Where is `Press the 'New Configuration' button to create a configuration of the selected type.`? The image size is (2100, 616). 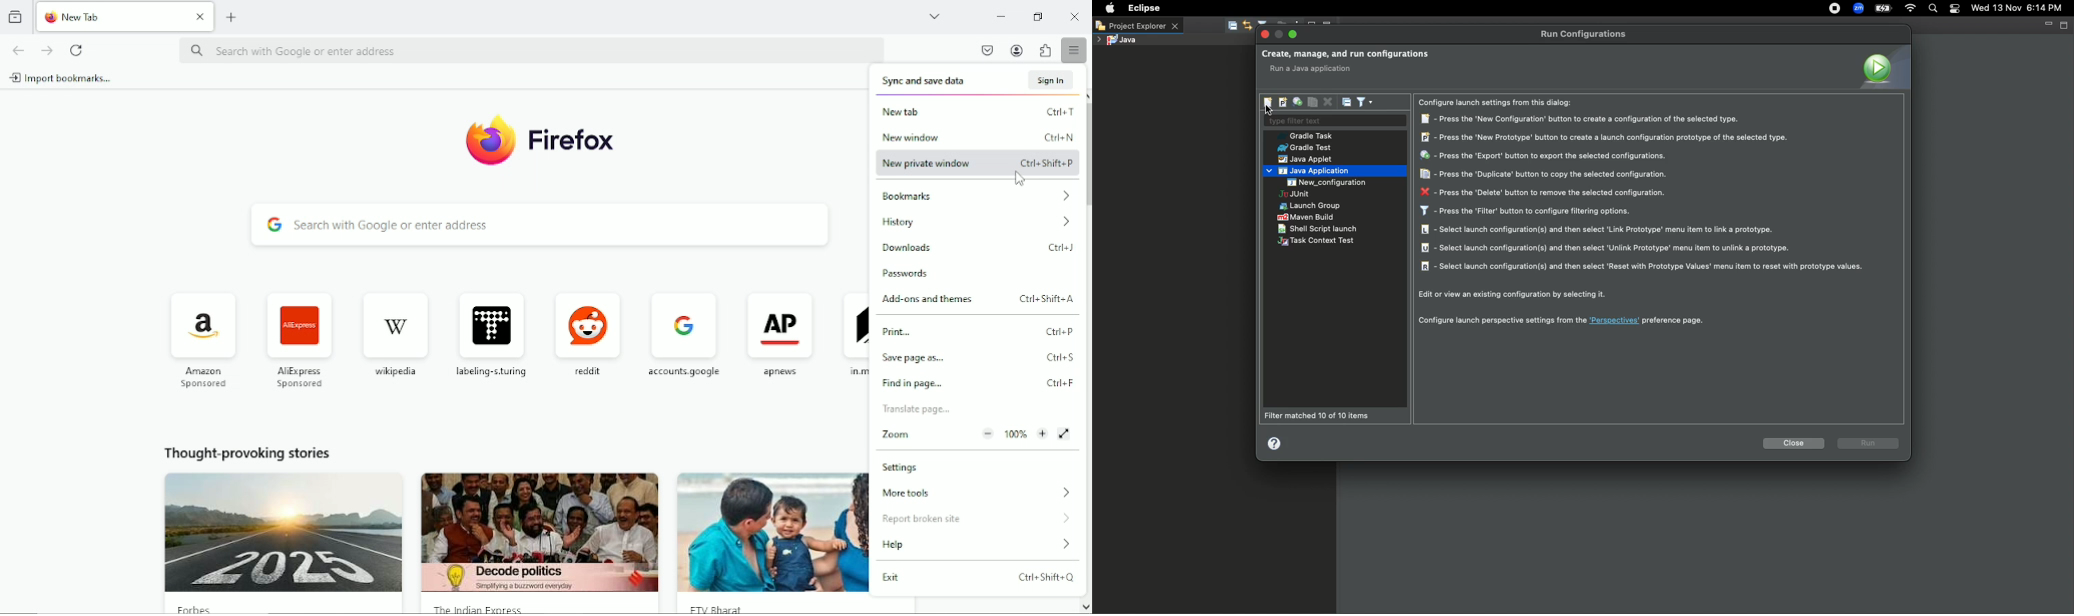
Press the 'New Configuration' button to create a configuration of the selected type. is located at coordinates (1583, 119).